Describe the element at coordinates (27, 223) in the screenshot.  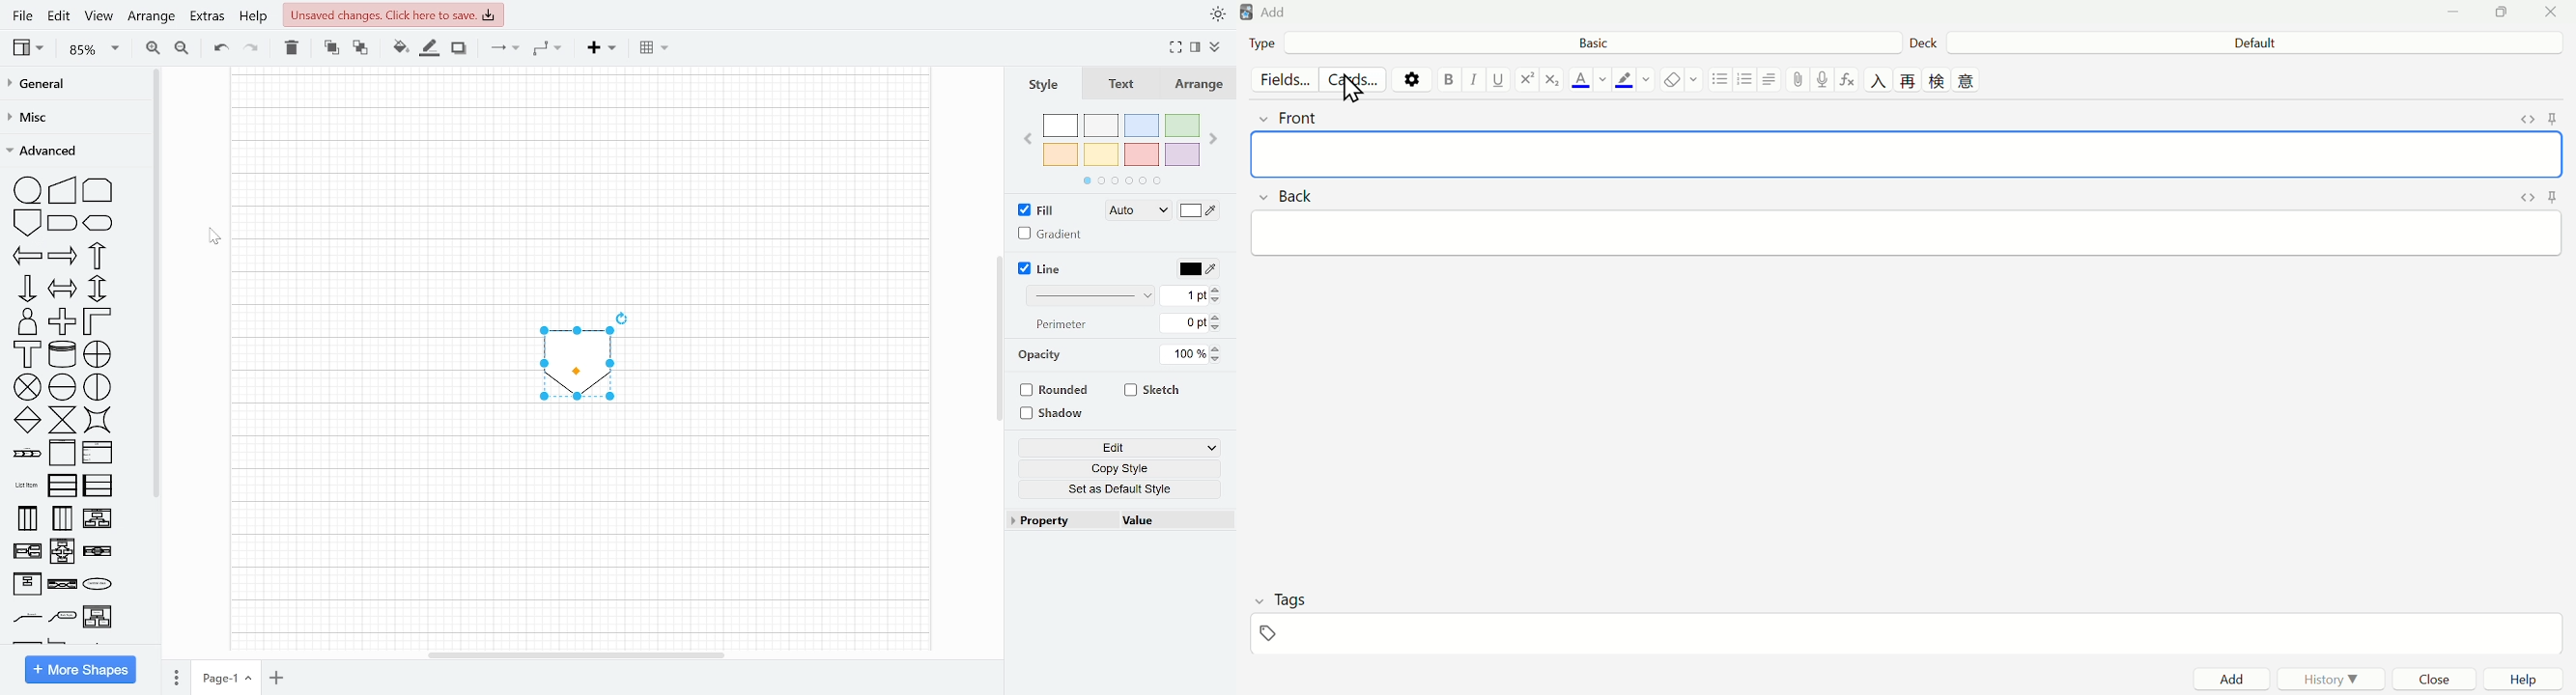
I see `off page connector` at that location.